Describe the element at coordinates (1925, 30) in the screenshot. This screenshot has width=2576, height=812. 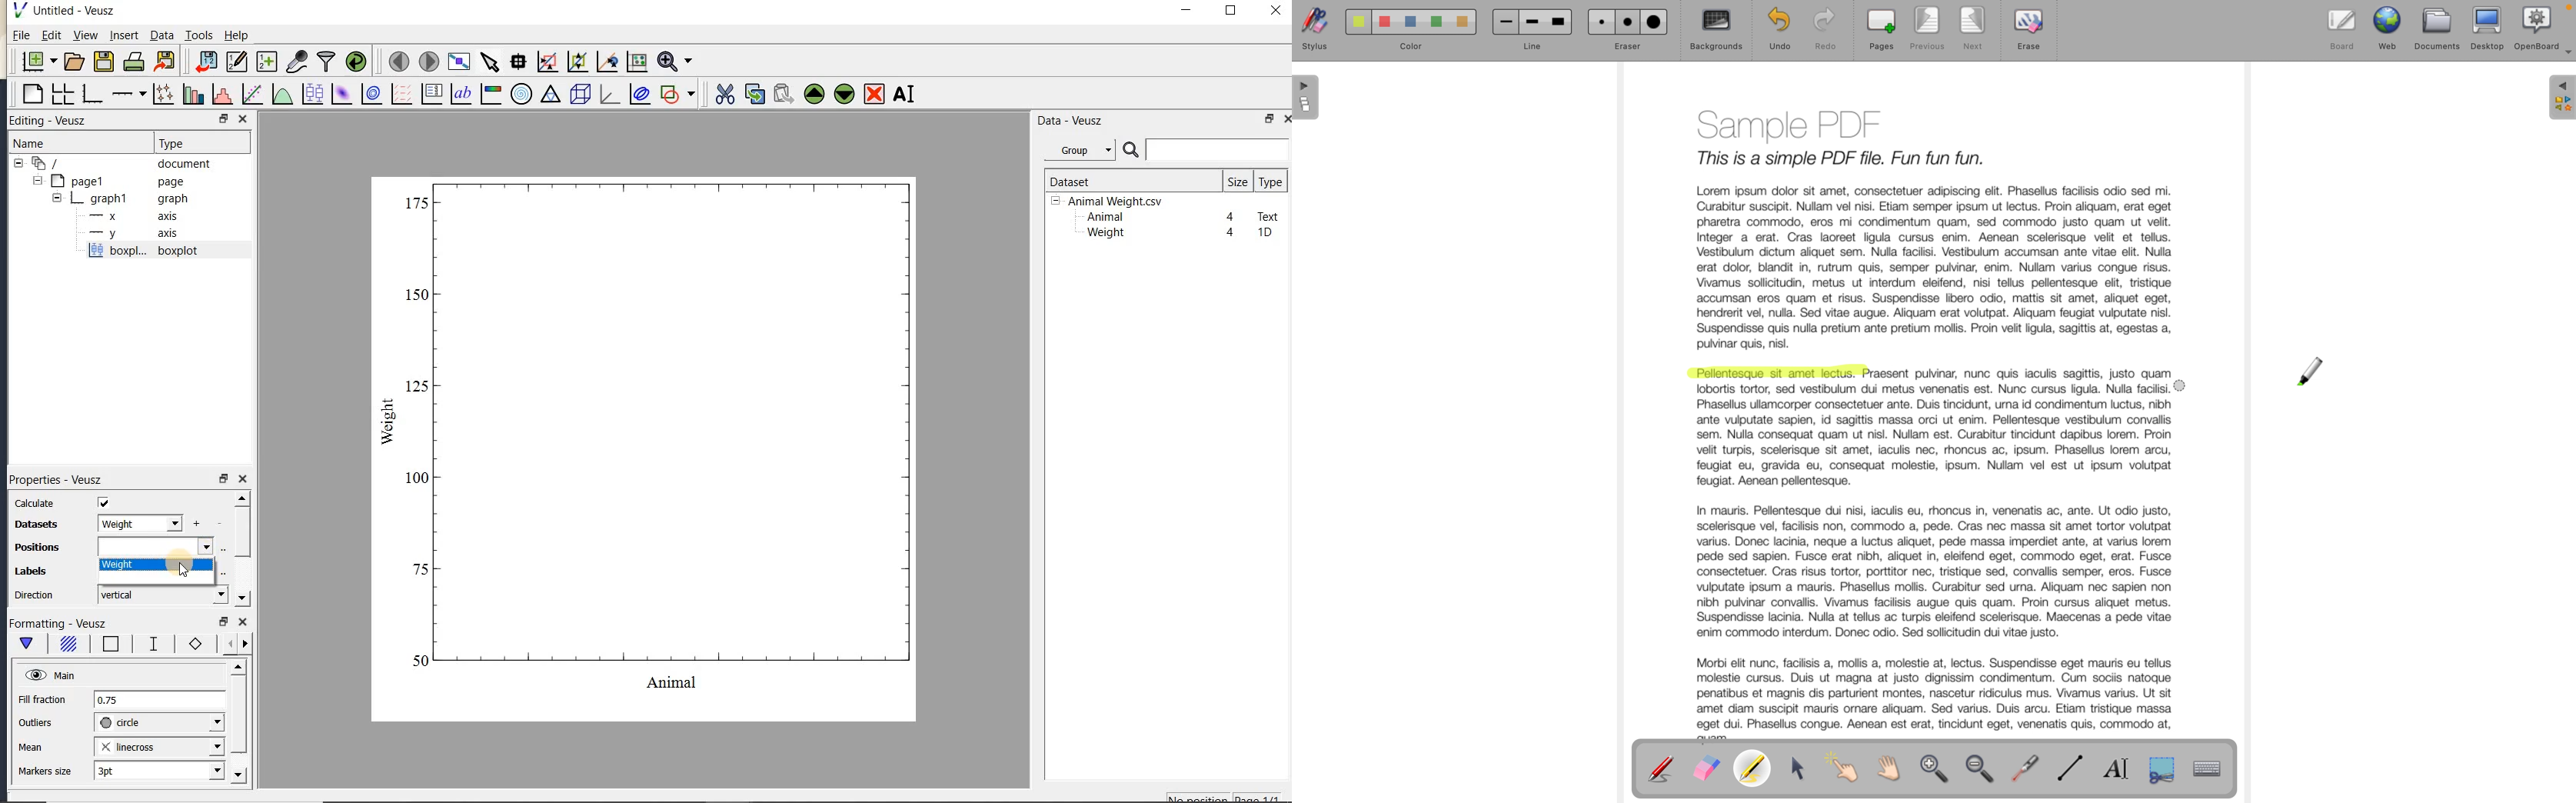
I see `previous` at that location.